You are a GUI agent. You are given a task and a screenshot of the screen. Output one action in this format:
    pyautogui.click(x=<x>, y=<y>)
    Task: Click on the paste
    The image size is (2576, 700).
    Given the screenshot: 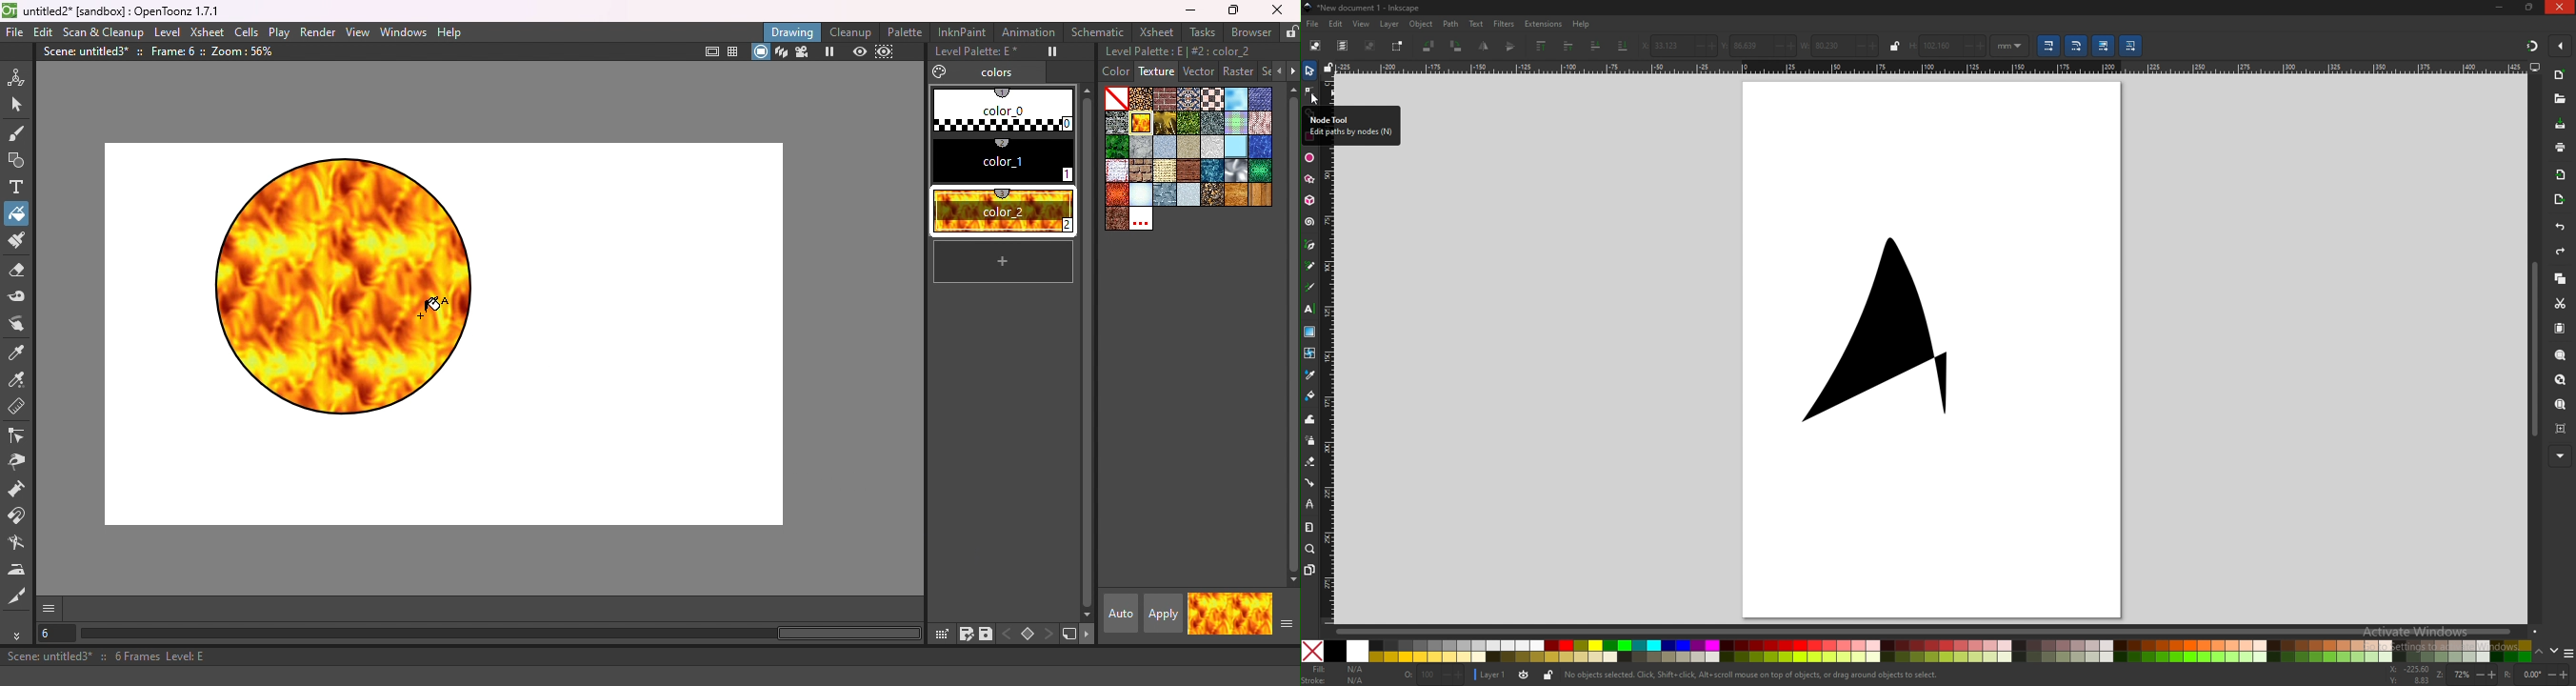 What is the action you would take?
    pyautogui.click(x=2561, y=328)
    